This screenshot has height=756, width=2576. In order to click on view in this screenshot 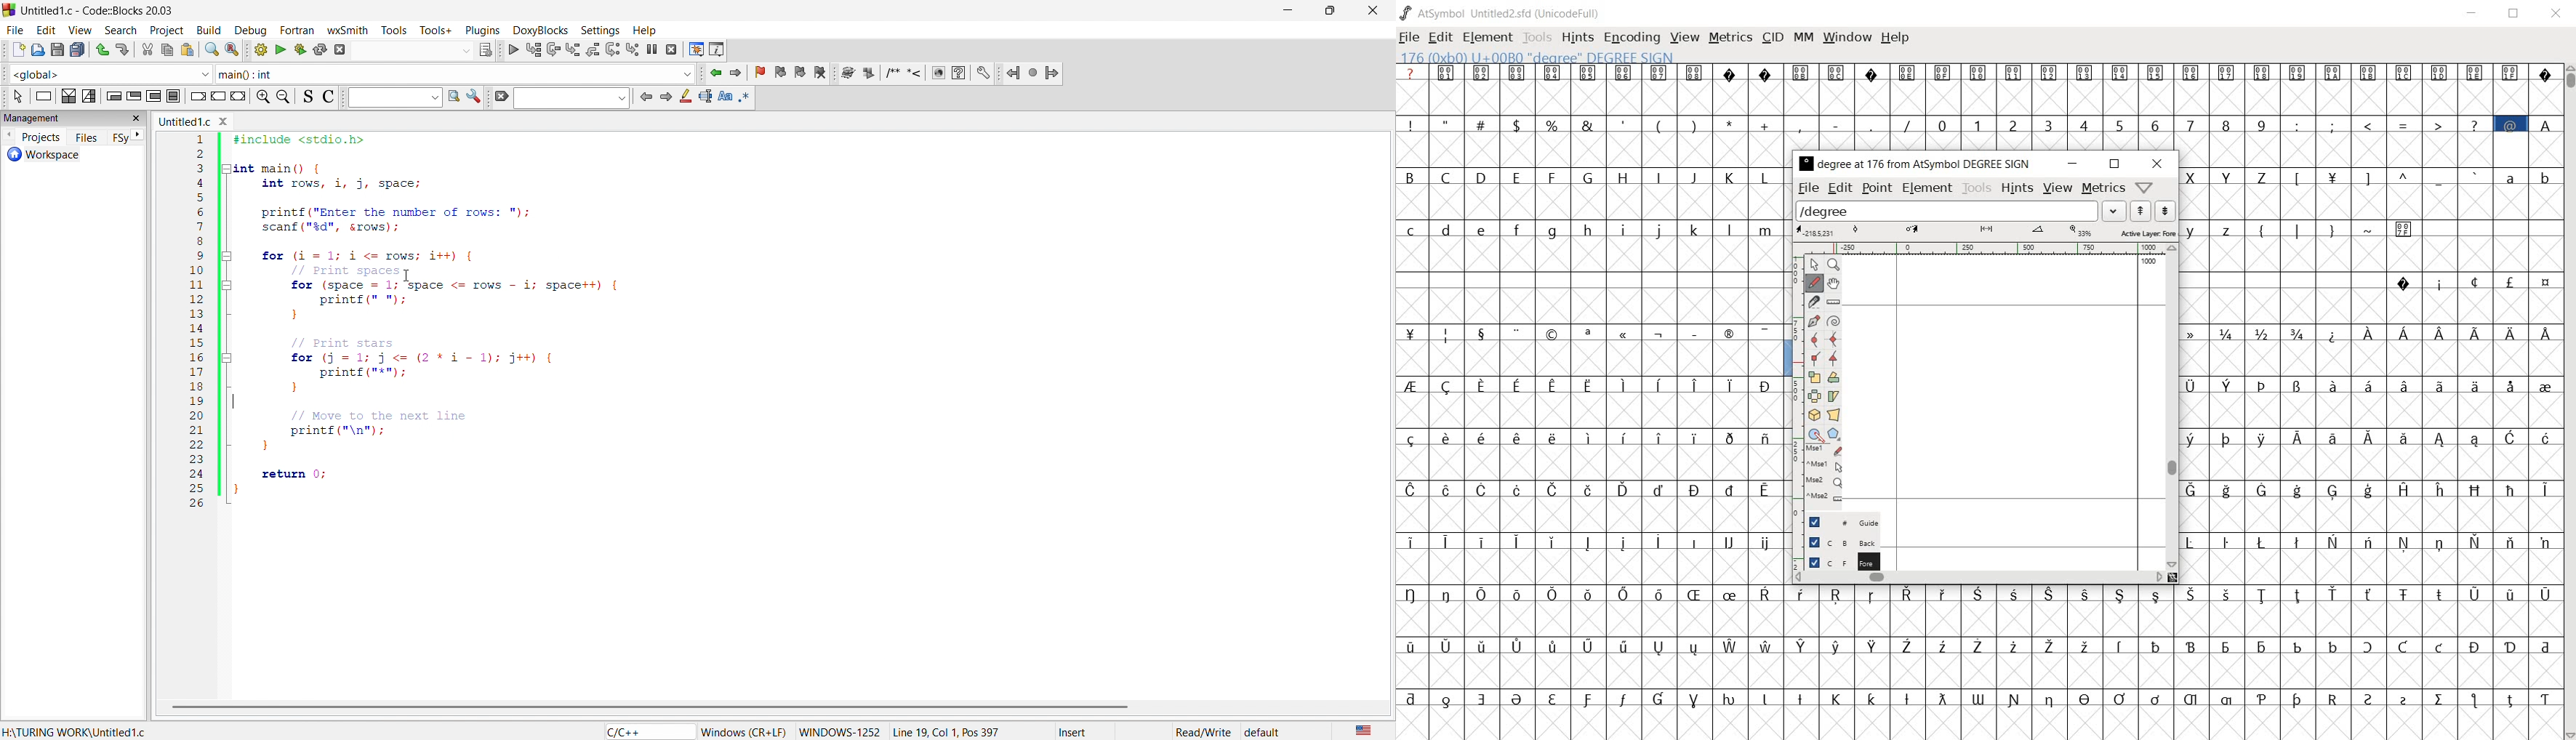, I will do `click(2058, 188)`.